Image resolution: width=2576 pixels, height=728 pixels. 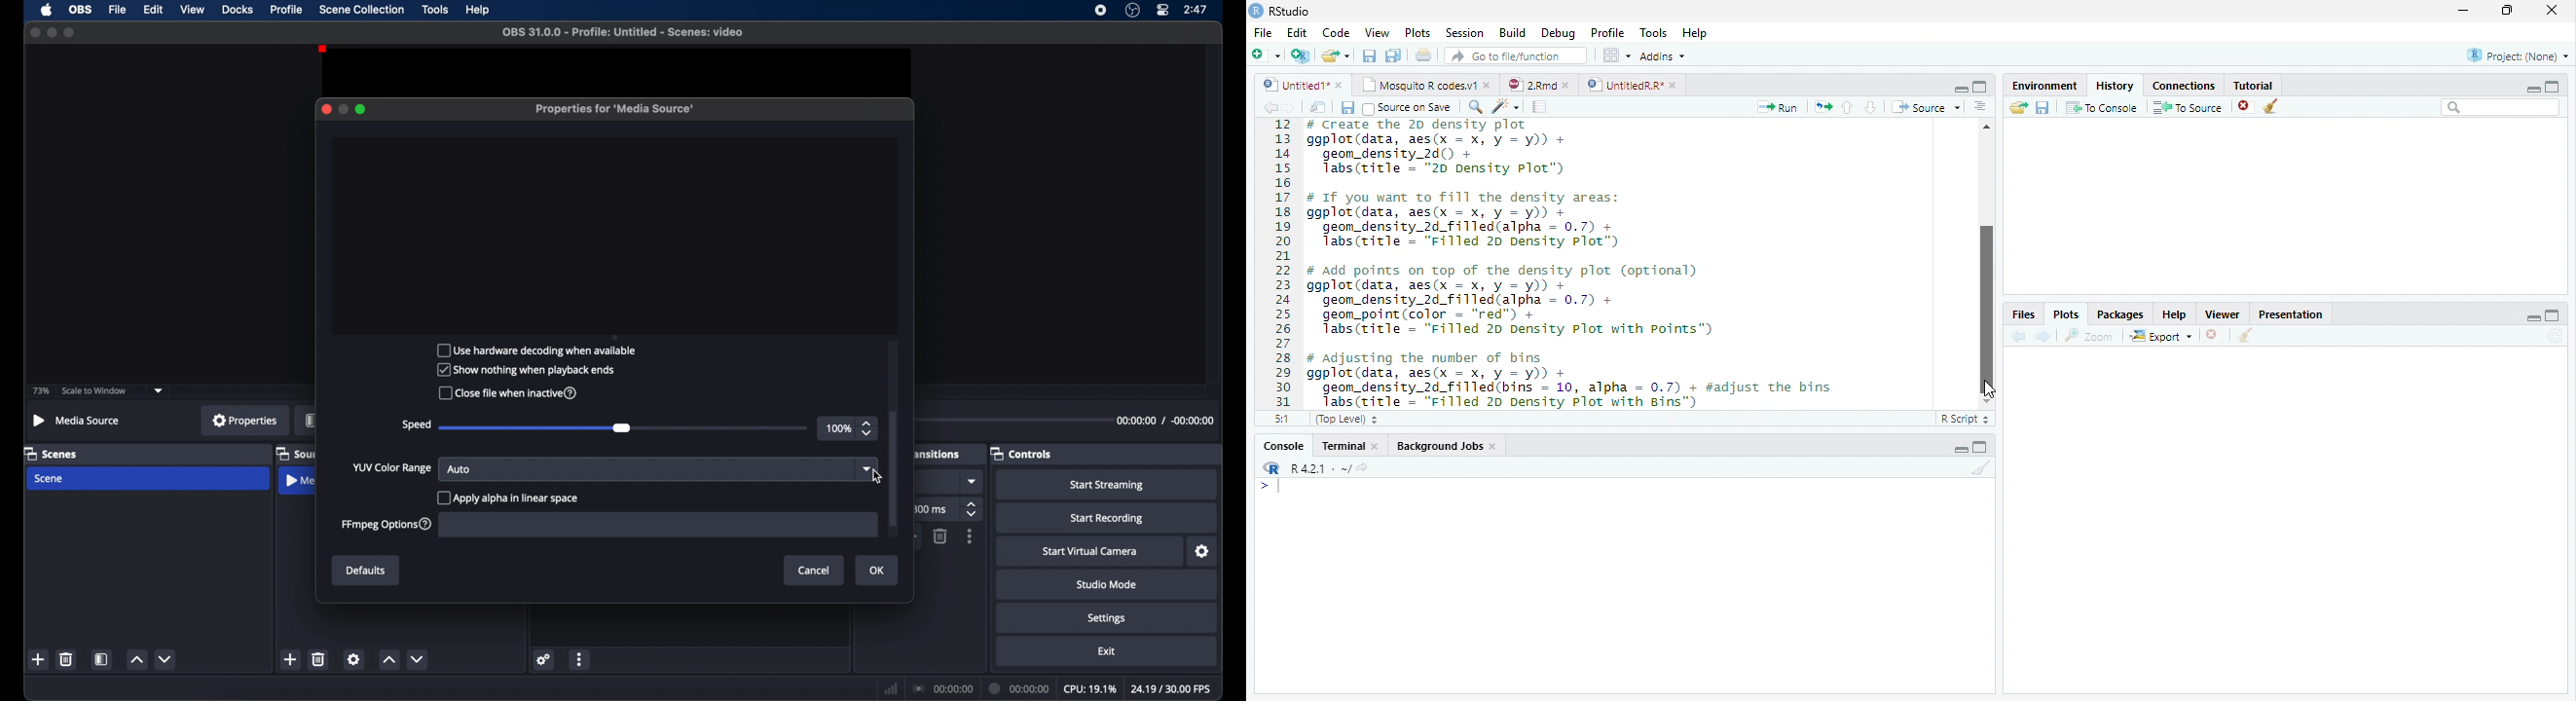 What do you see at coordinates (94, 391) in the screenshot?
I see `scale to window` at bounding box center [94, 391].